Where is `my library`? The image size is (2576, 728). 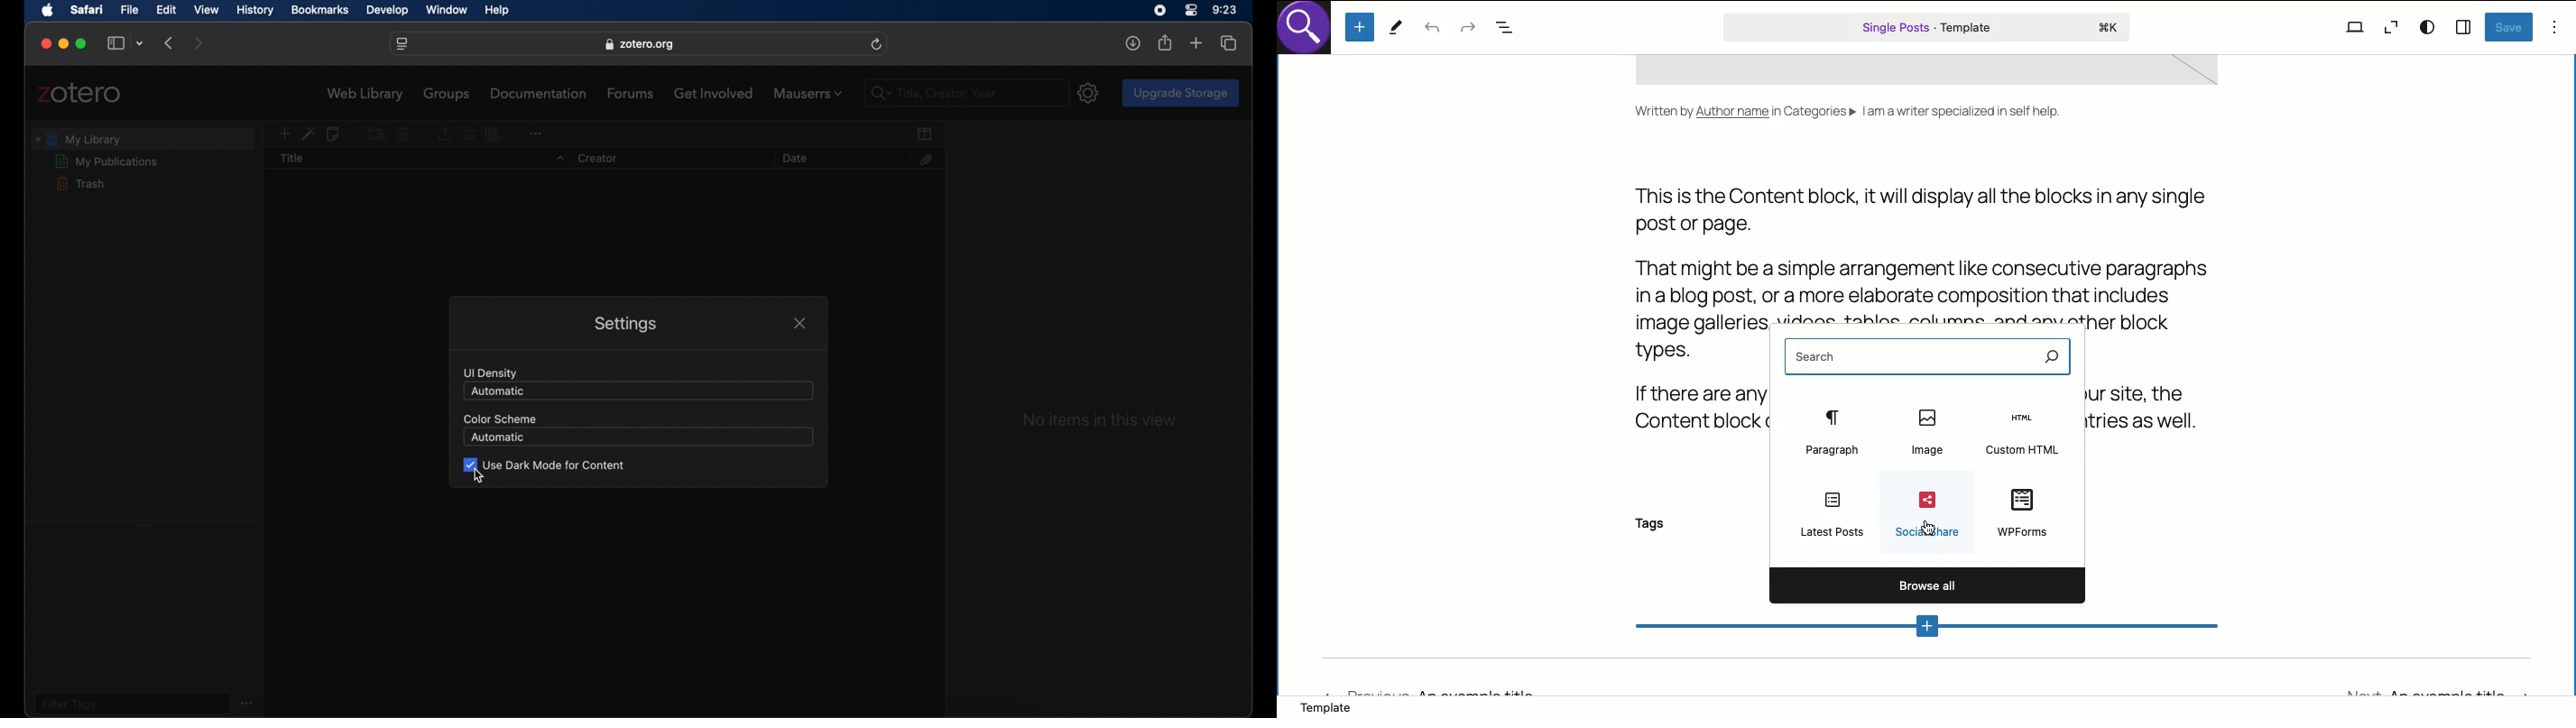
my library is located at coordinates (78, 139).